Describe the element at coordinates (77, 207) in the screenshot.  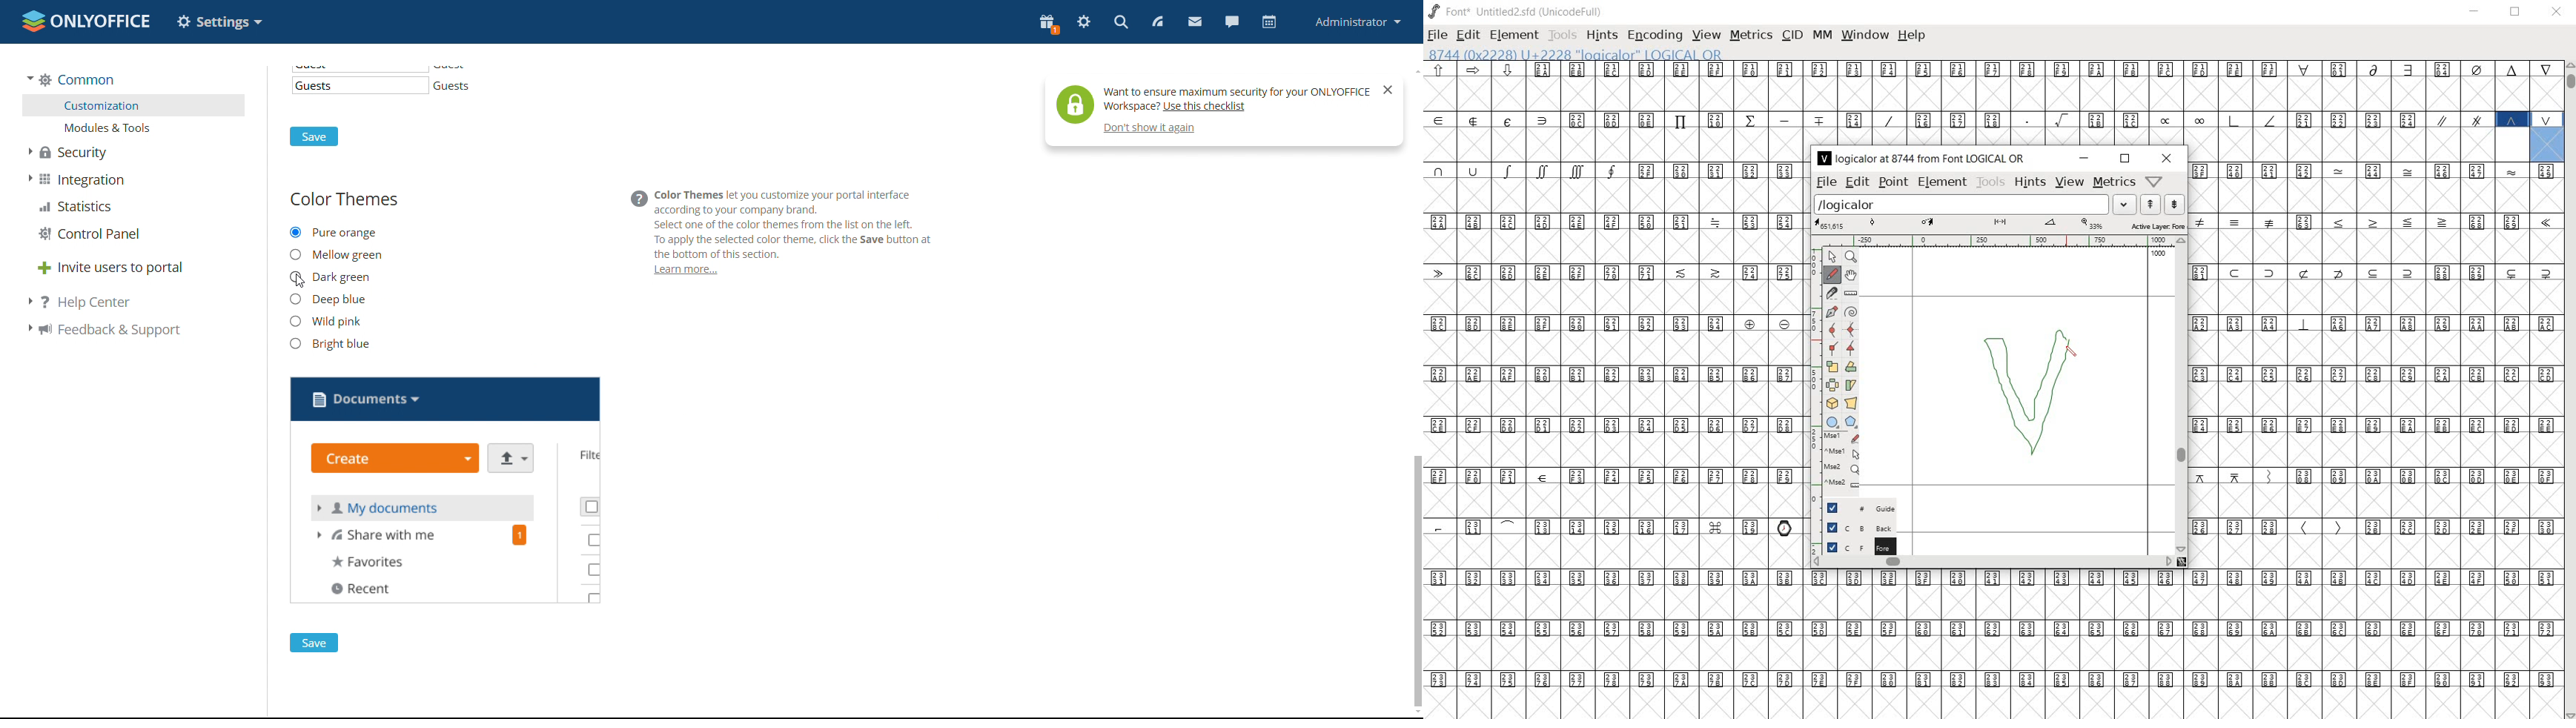
I see `statistica` at that location.